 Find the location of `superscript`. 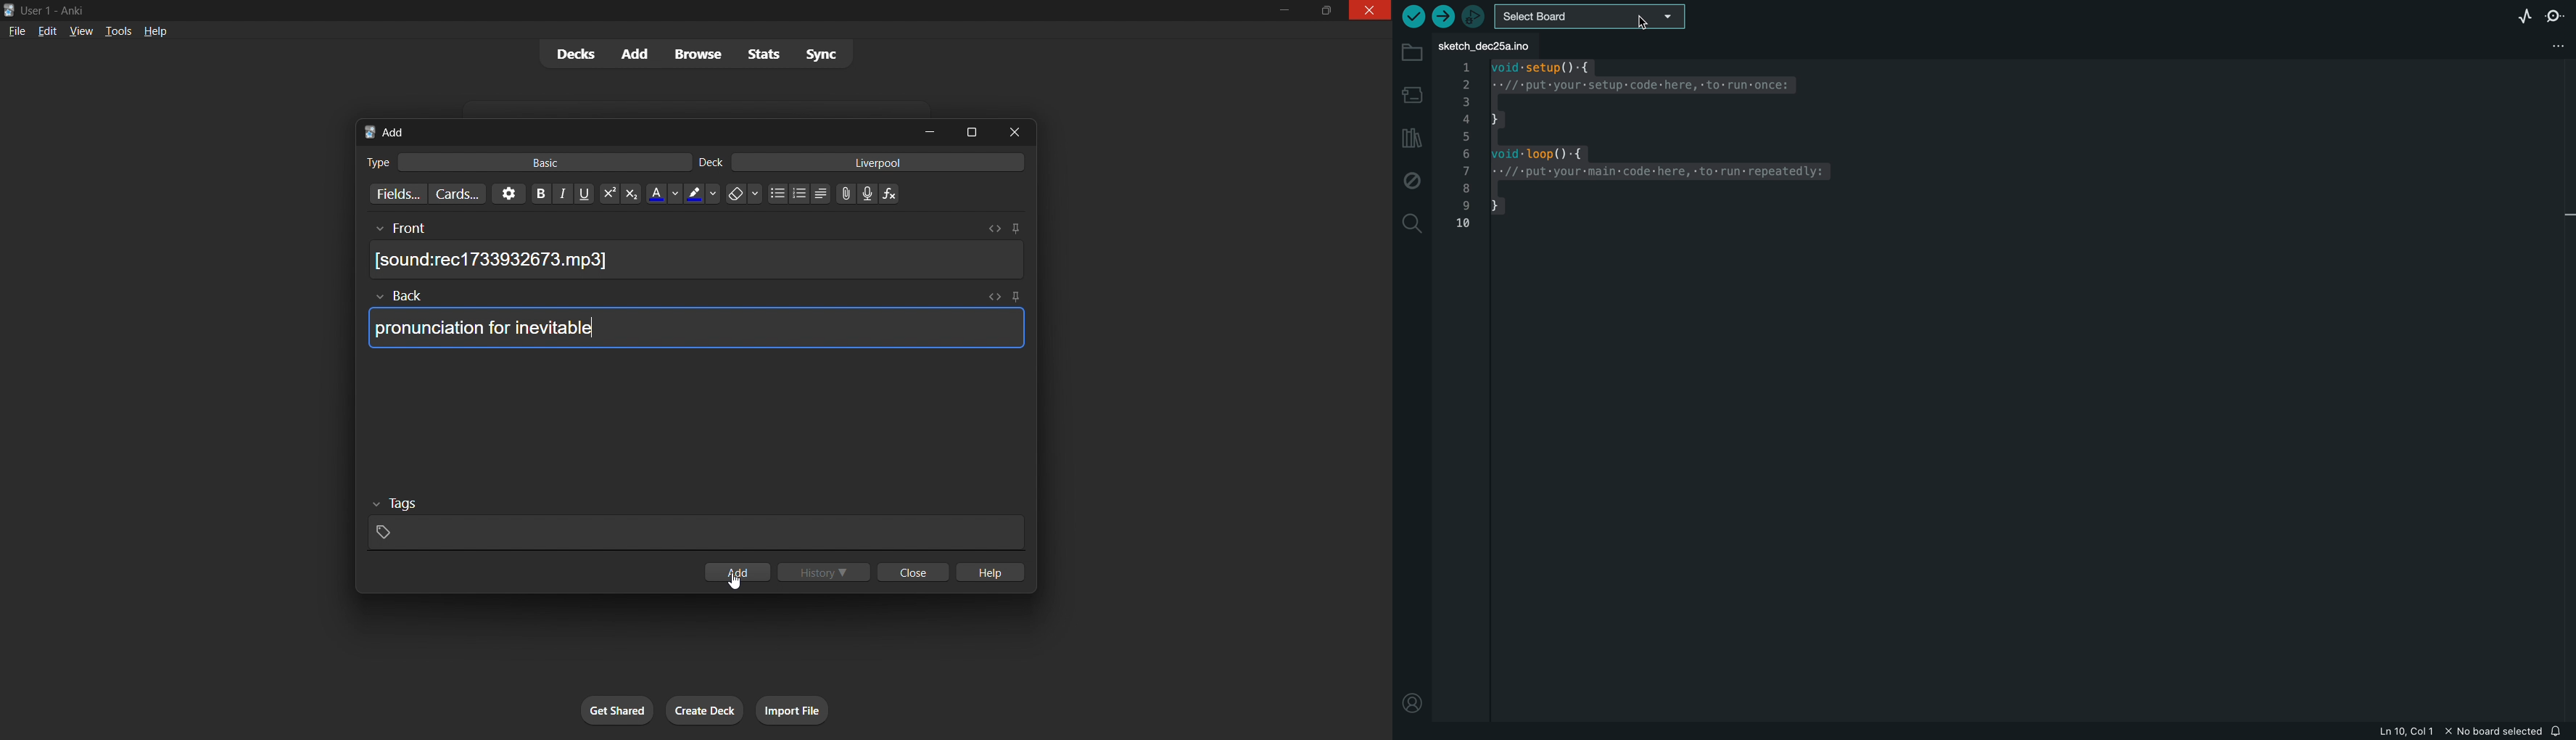

superscript is located at coordinates (606, 192).